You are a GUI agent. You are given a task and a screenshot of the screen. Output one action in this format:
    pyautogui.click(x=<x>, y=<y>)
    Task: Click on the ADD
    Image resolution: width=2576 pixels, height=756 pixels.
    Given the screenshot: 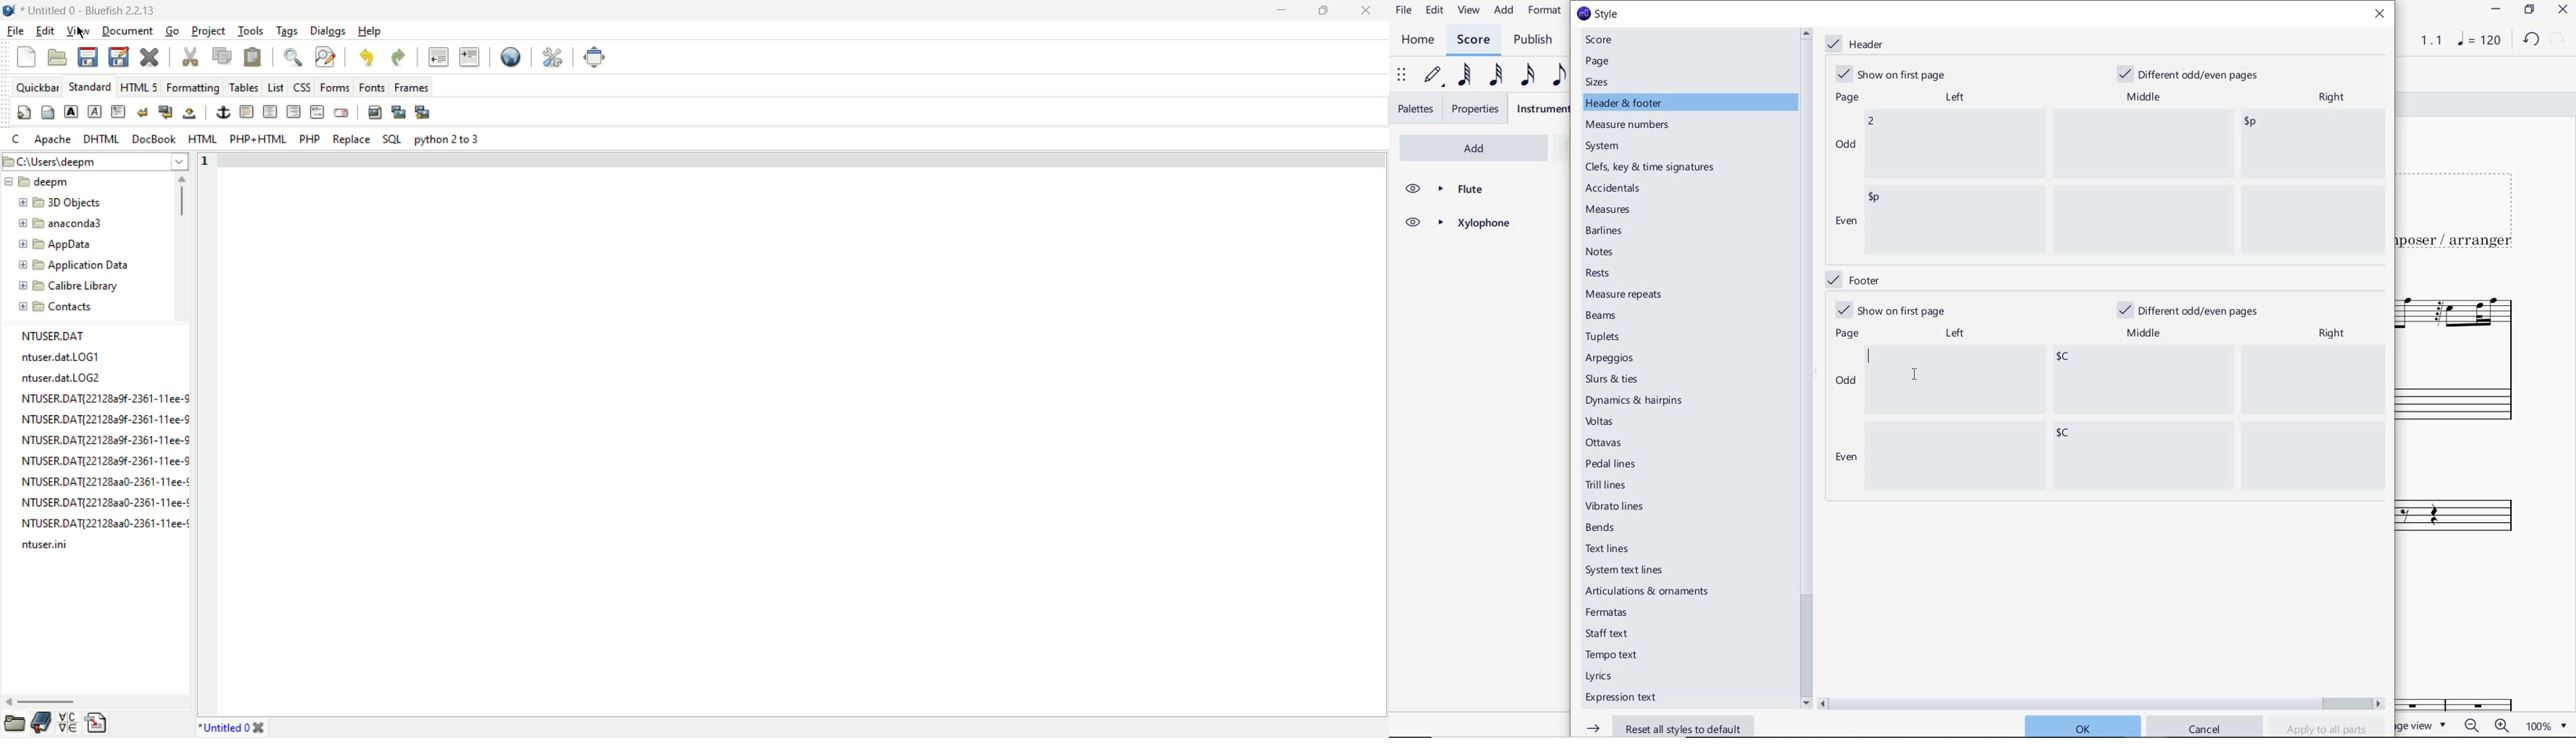 What is the action you would take?
    pyautogui.click(x=1455, y=146)
    